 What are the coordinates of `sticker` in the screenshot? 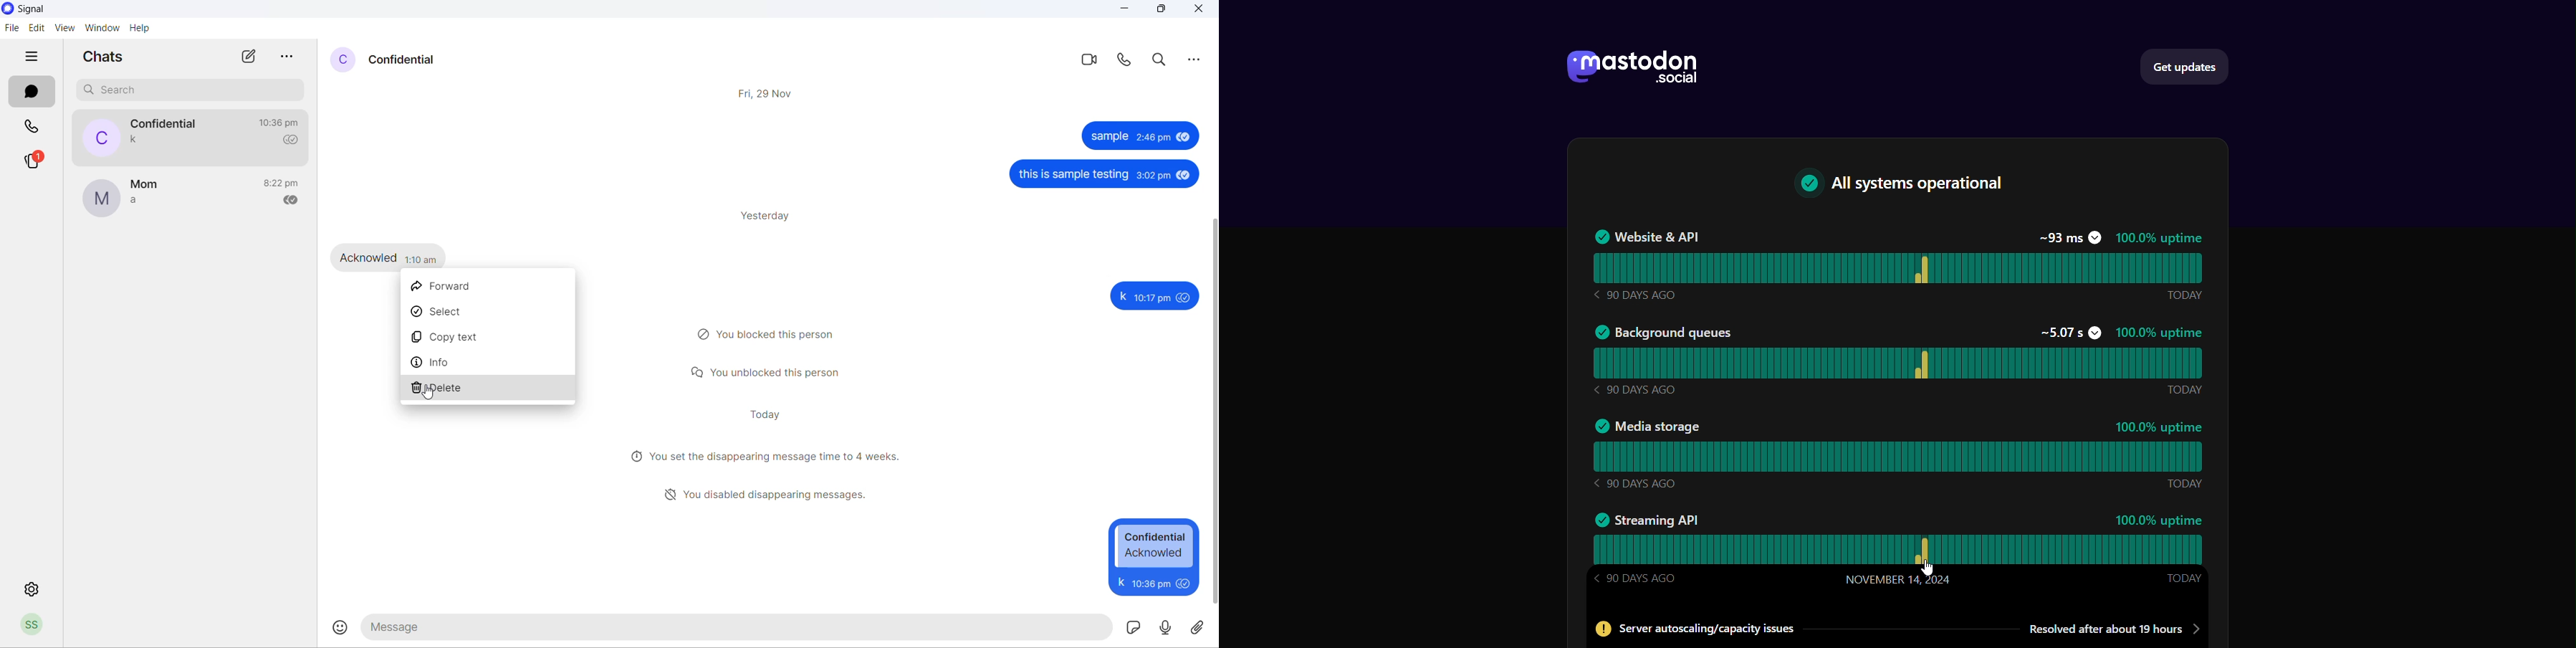 It's located at (1132, 626).